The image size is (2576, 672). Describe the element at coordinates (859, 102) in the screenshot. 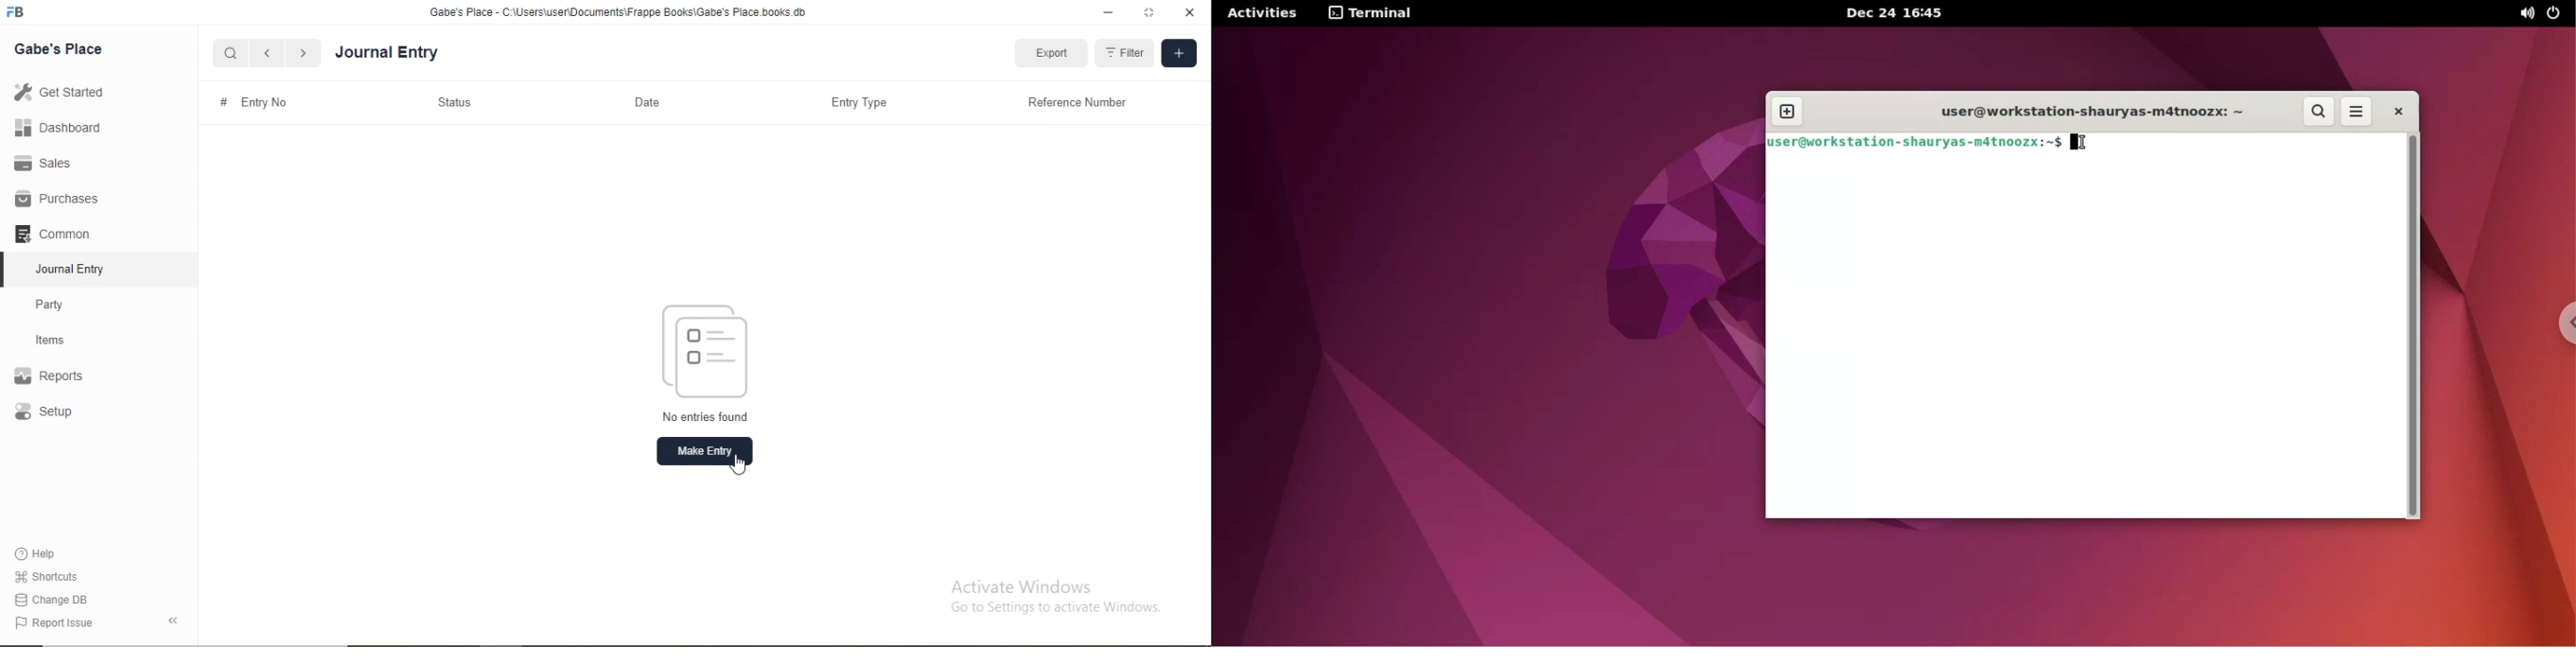

I see `Entry Type.` at that location.